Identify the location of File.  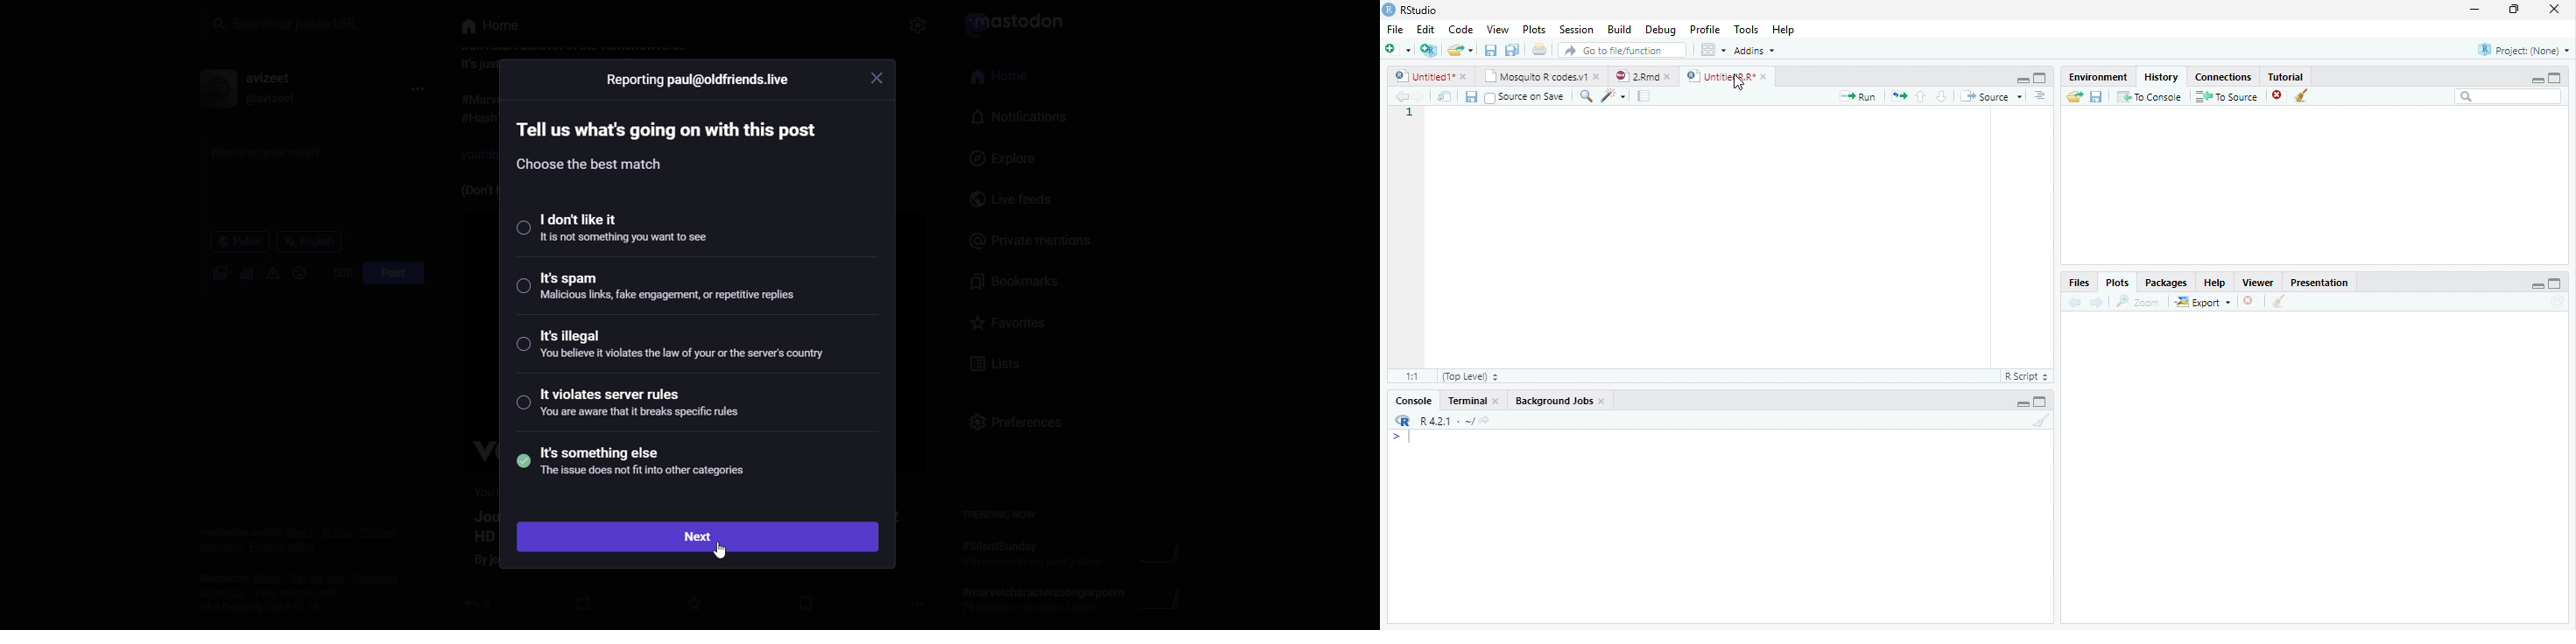
(1395, 29).